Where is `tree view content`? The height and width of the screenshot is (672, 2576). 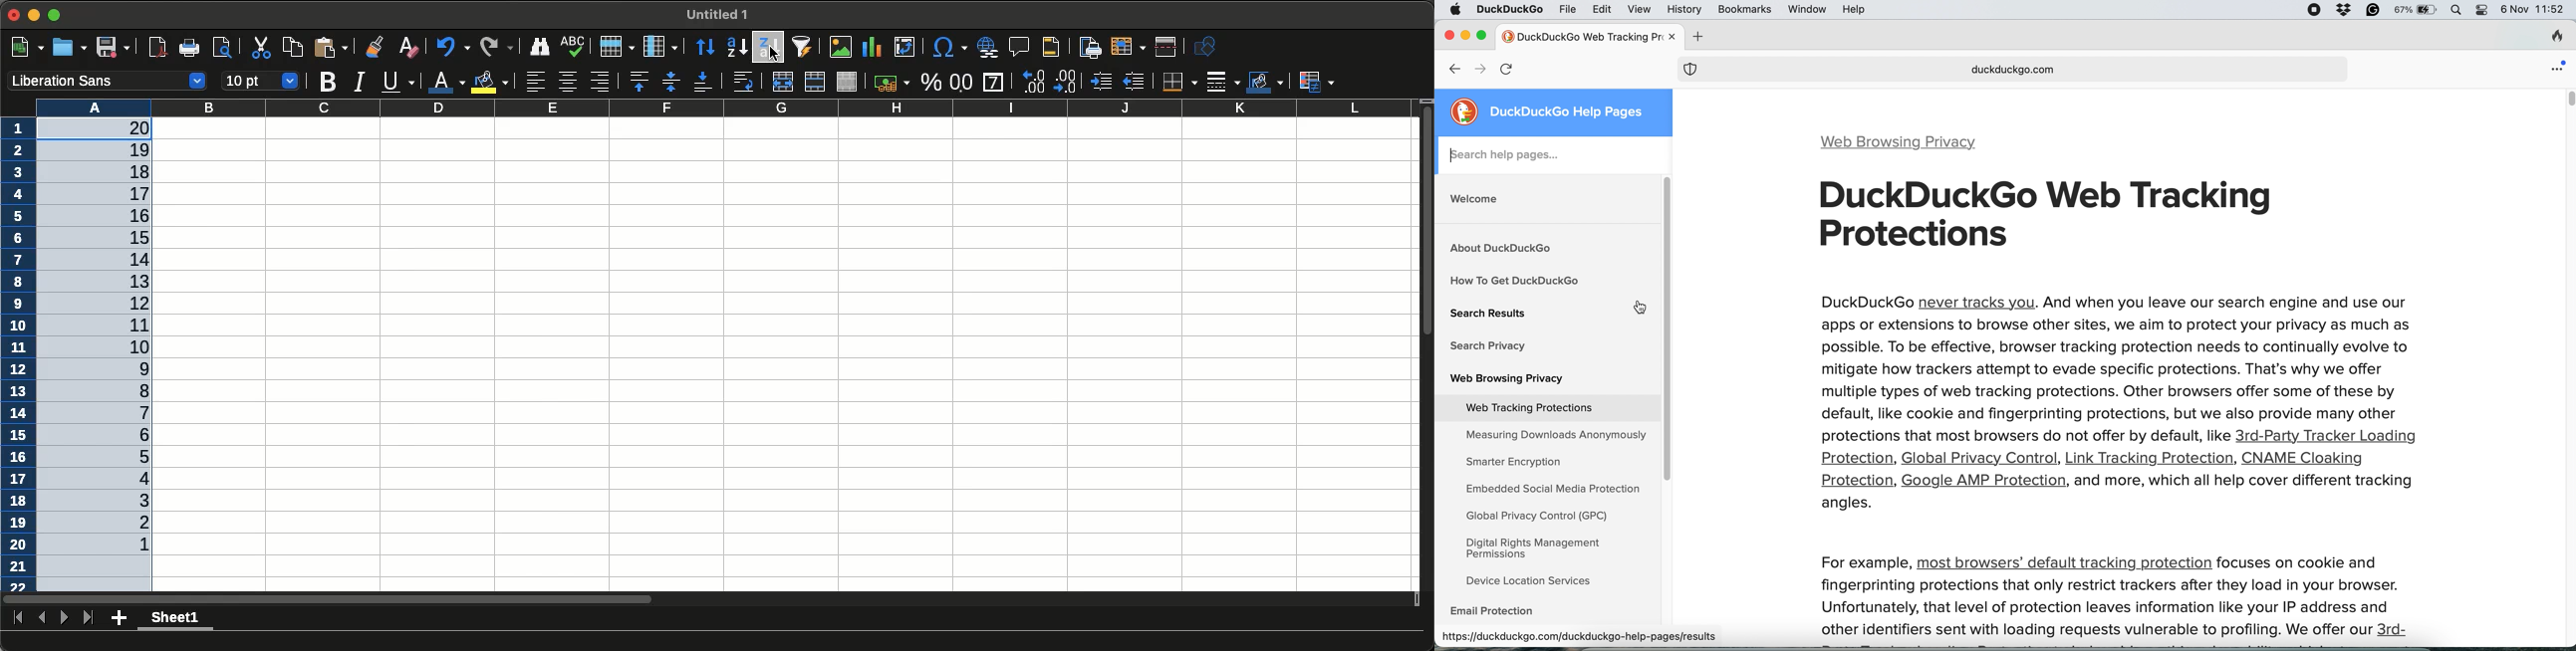
tree view content is located at coordinates (1544, 397).